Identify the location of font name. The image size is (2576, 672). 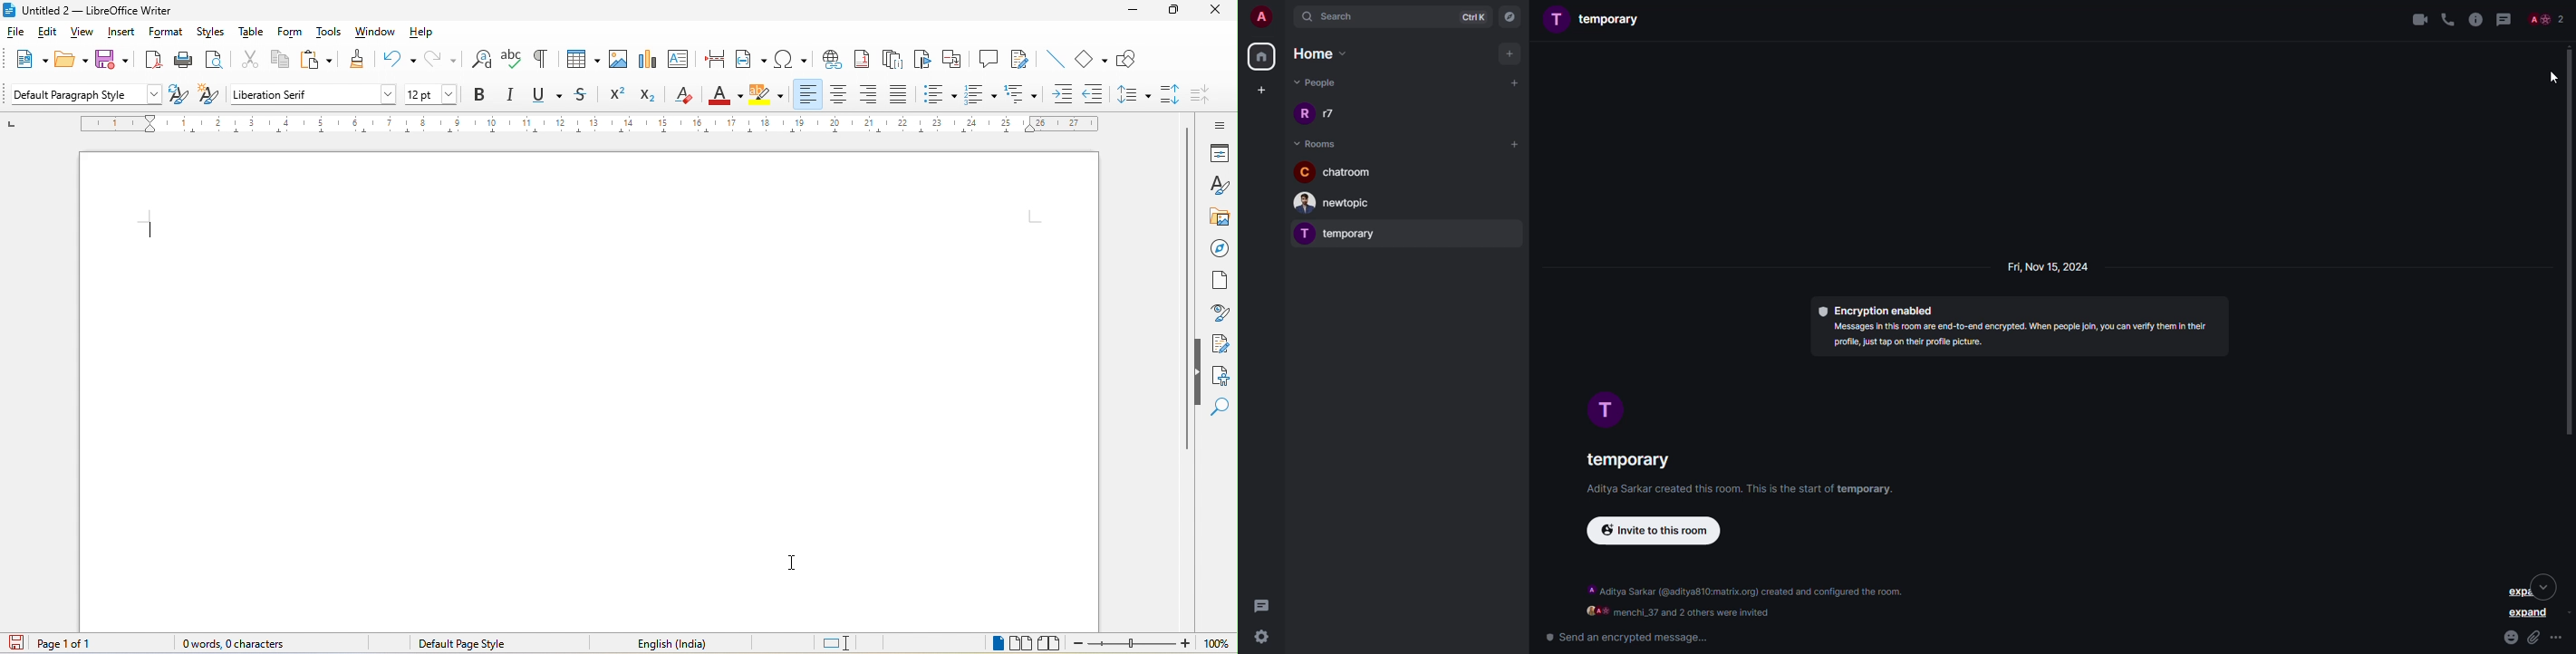
(313, 93).